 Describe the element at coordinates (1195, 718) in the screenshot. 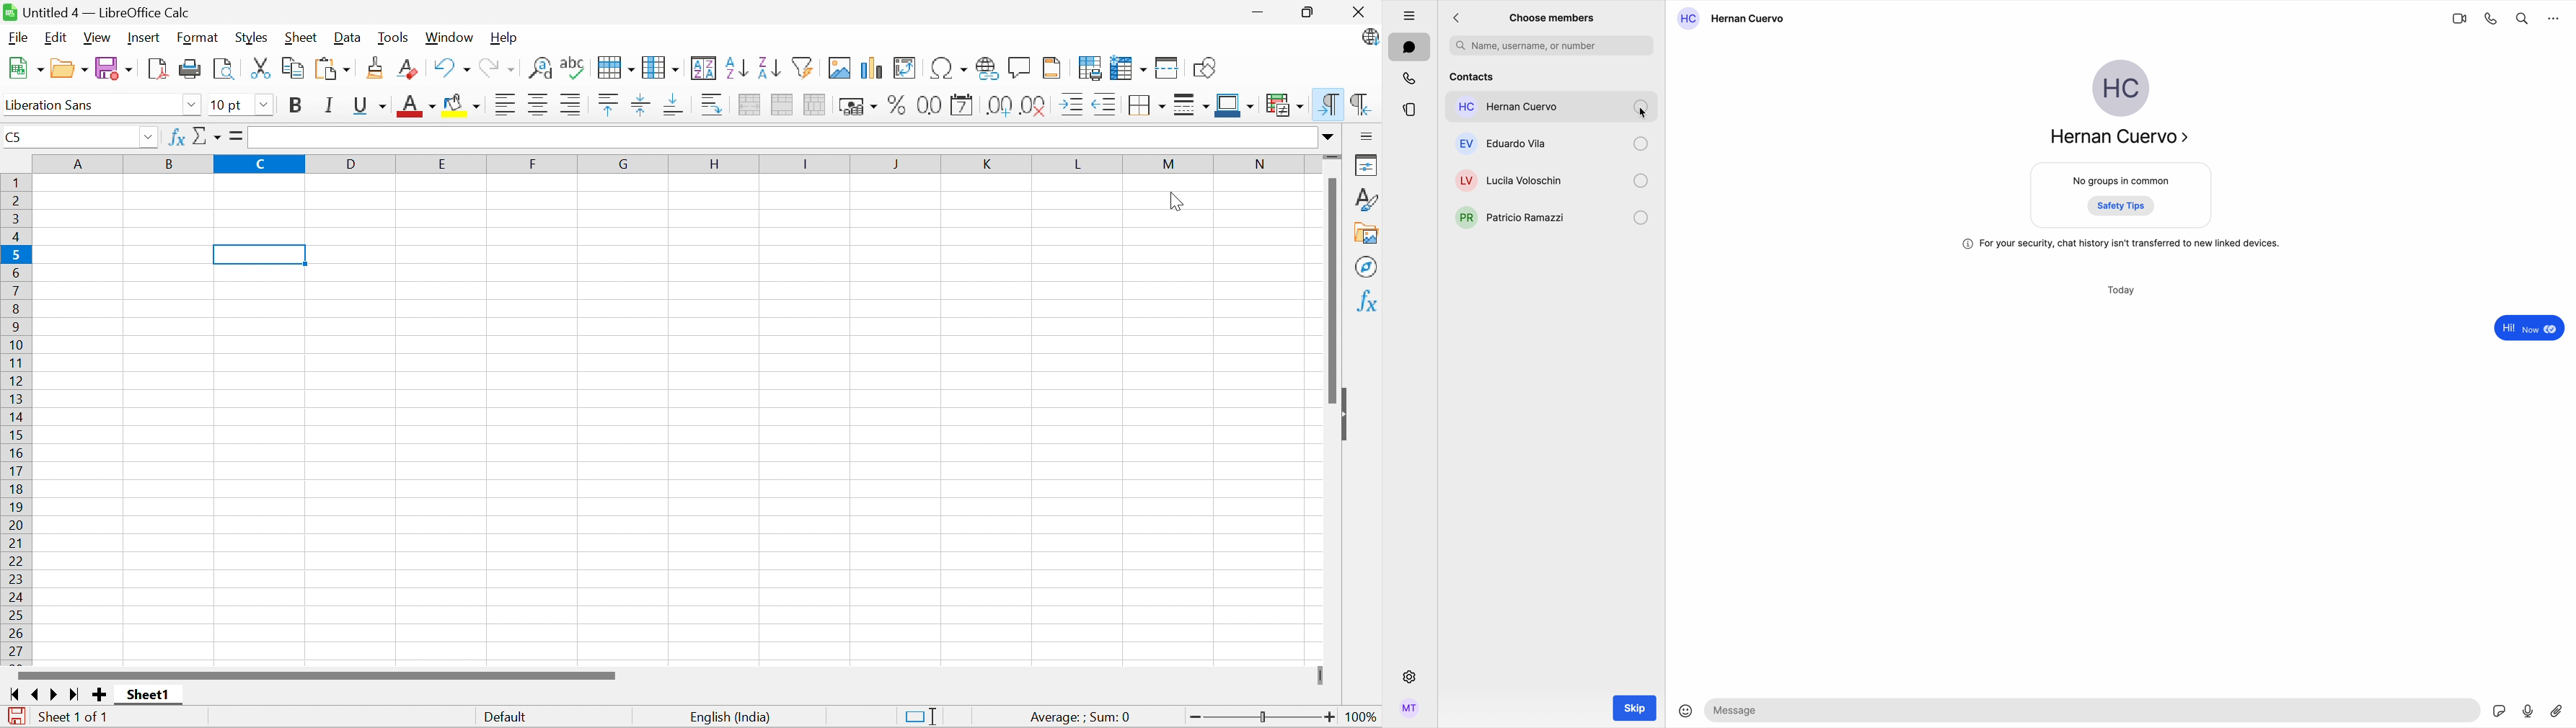

I see `Zoom out` at that location.